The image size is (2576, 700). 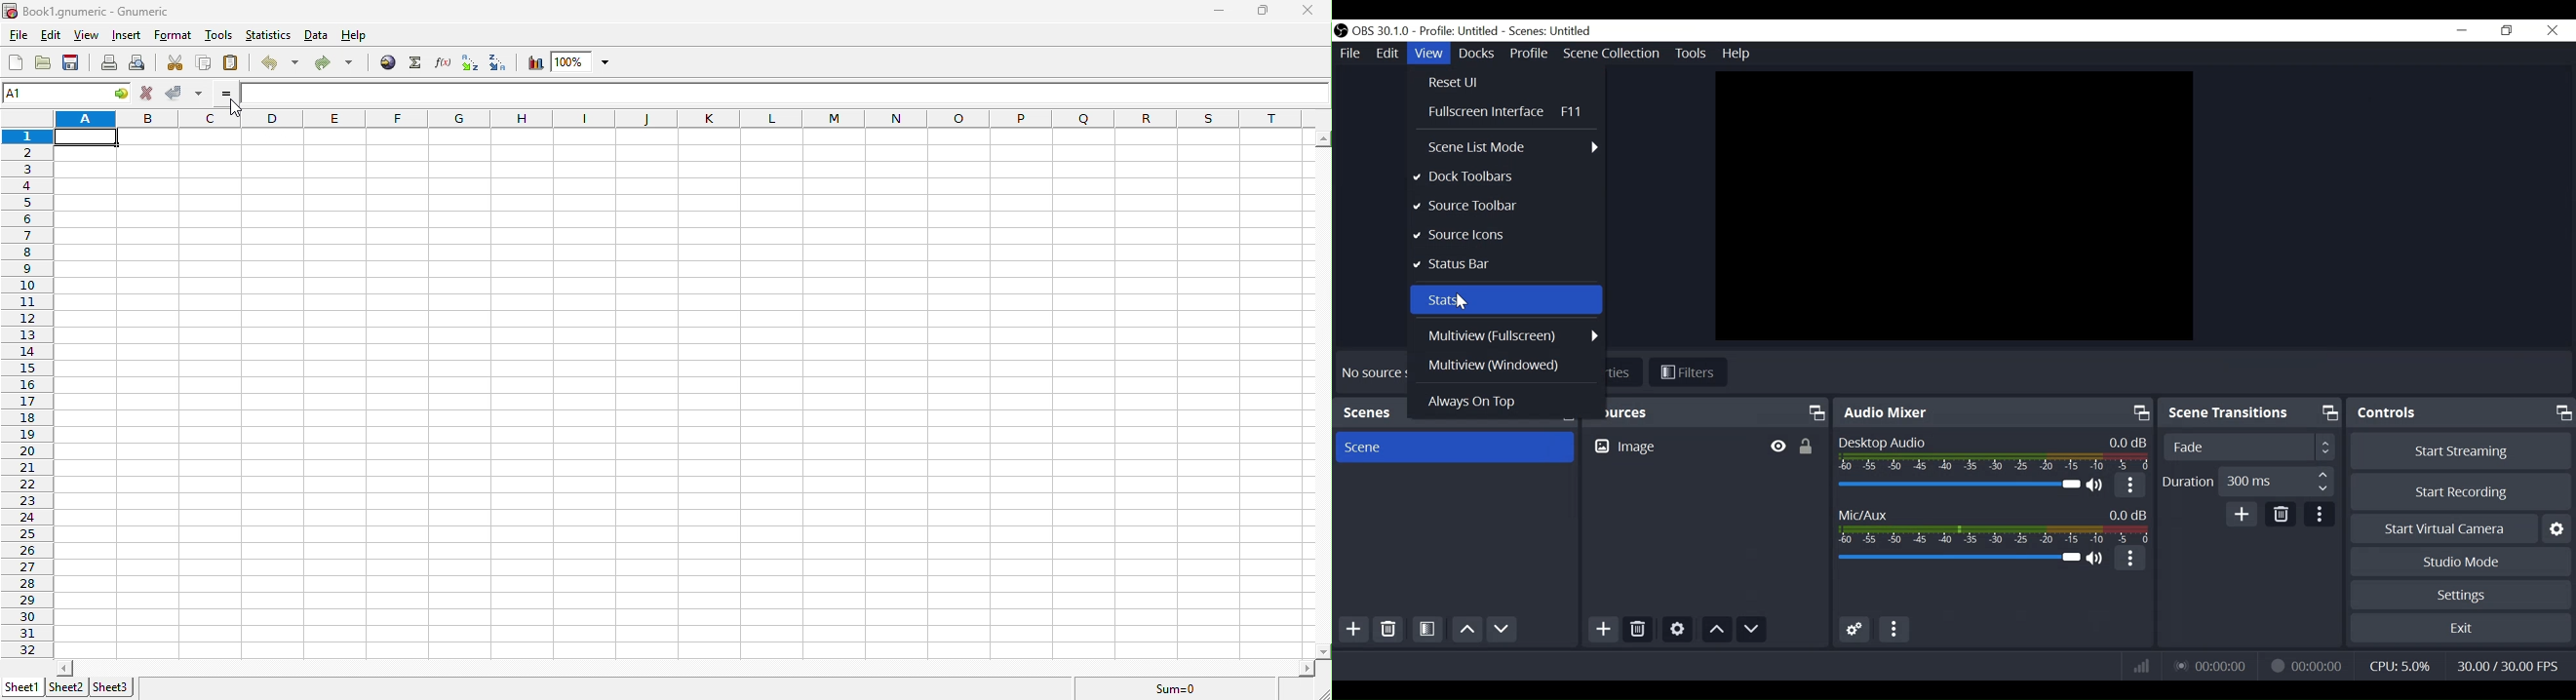 I want to click on File, so click(x=1352, y=53).